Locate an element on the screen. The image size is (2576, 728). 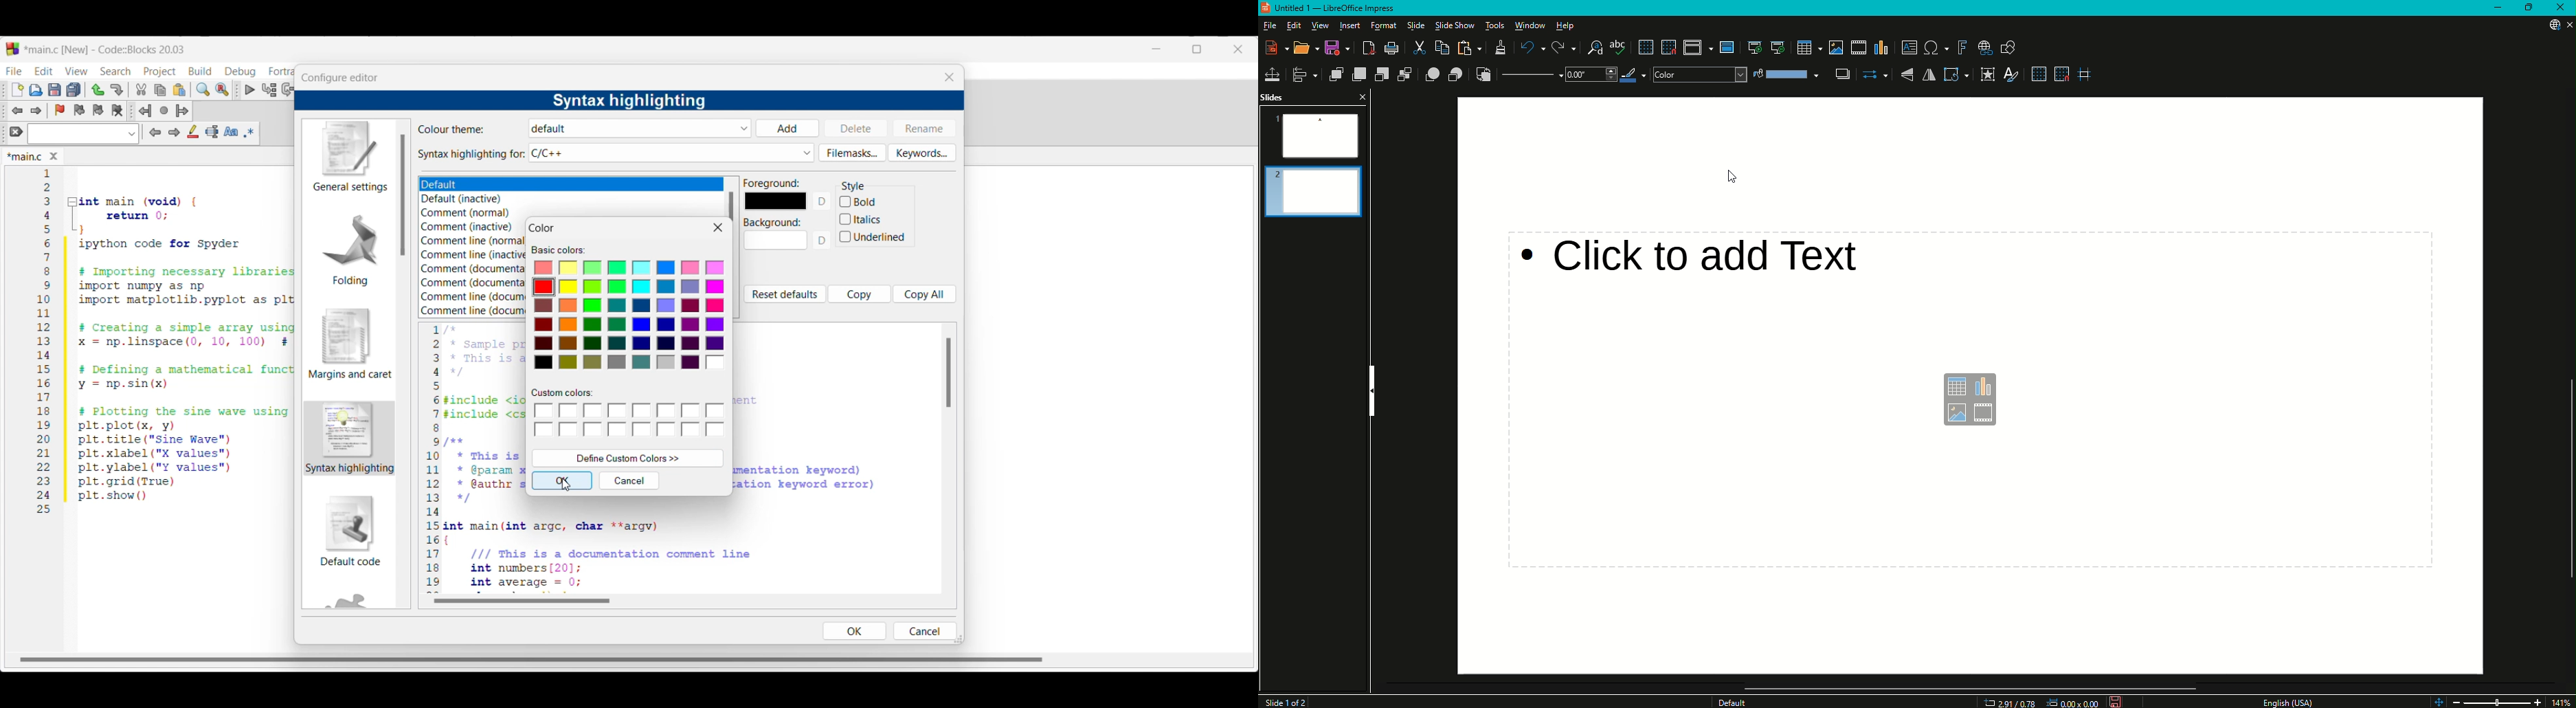
Vertical slide bar is located at coordinates (402, 195).